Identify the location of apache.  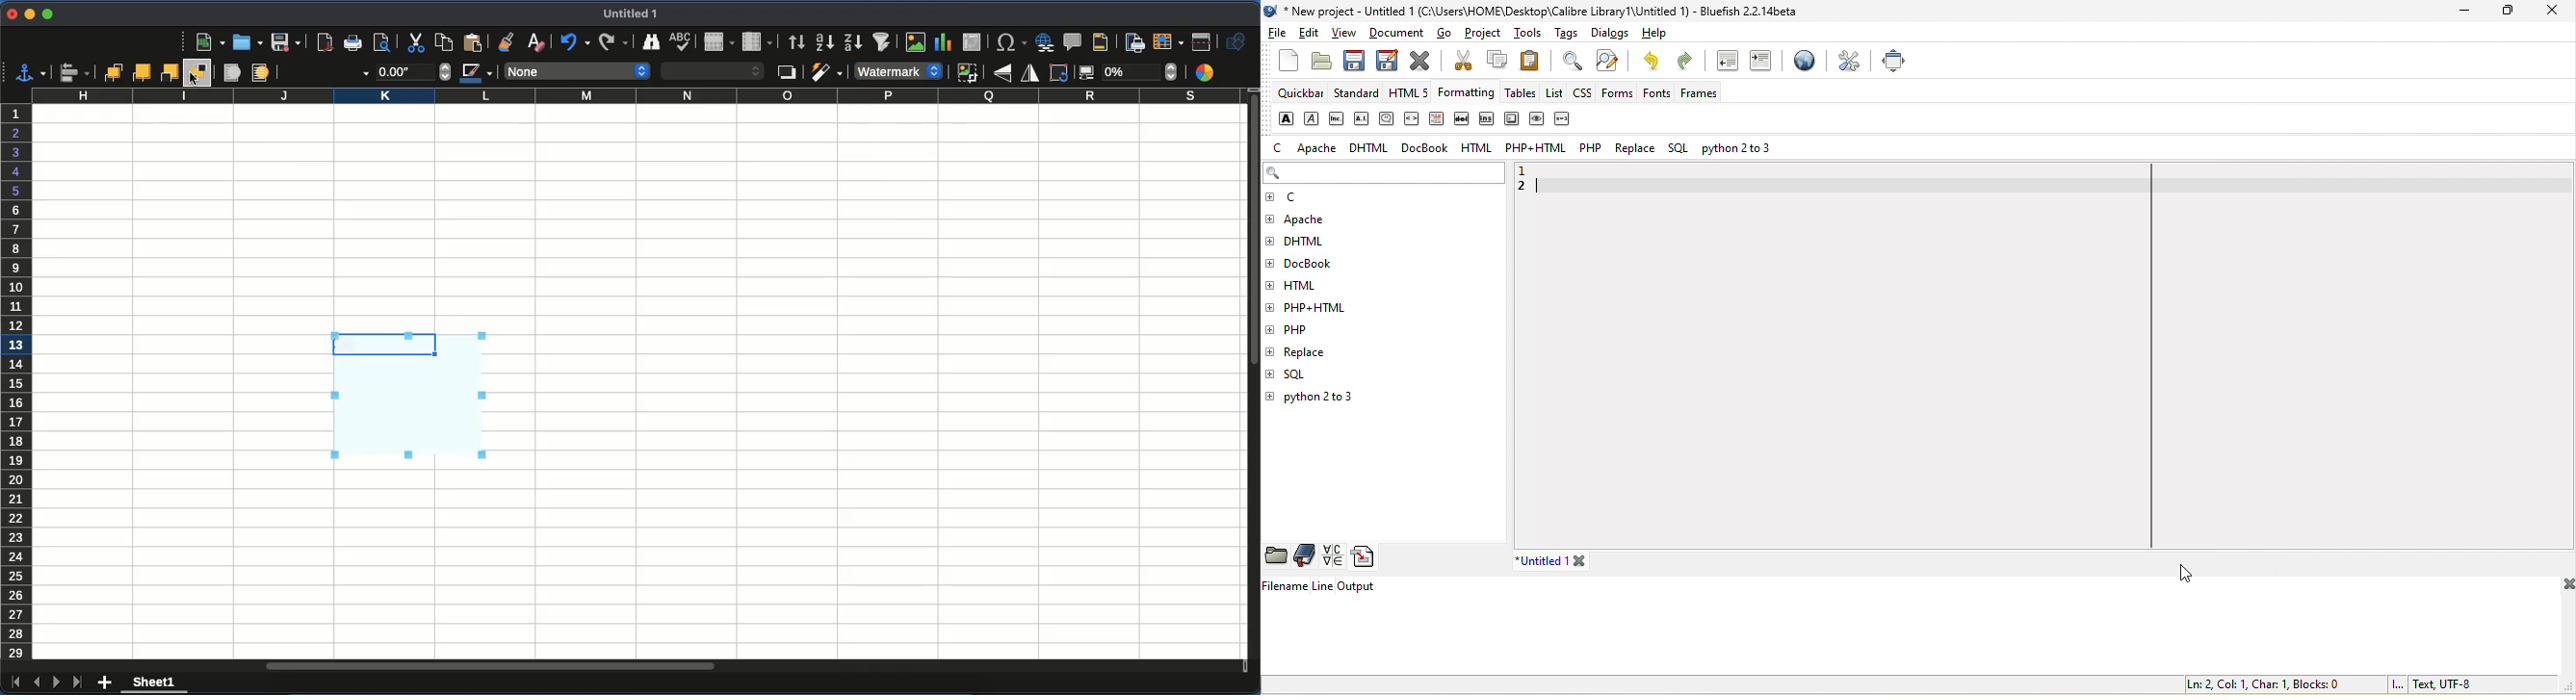
(1317, 144).